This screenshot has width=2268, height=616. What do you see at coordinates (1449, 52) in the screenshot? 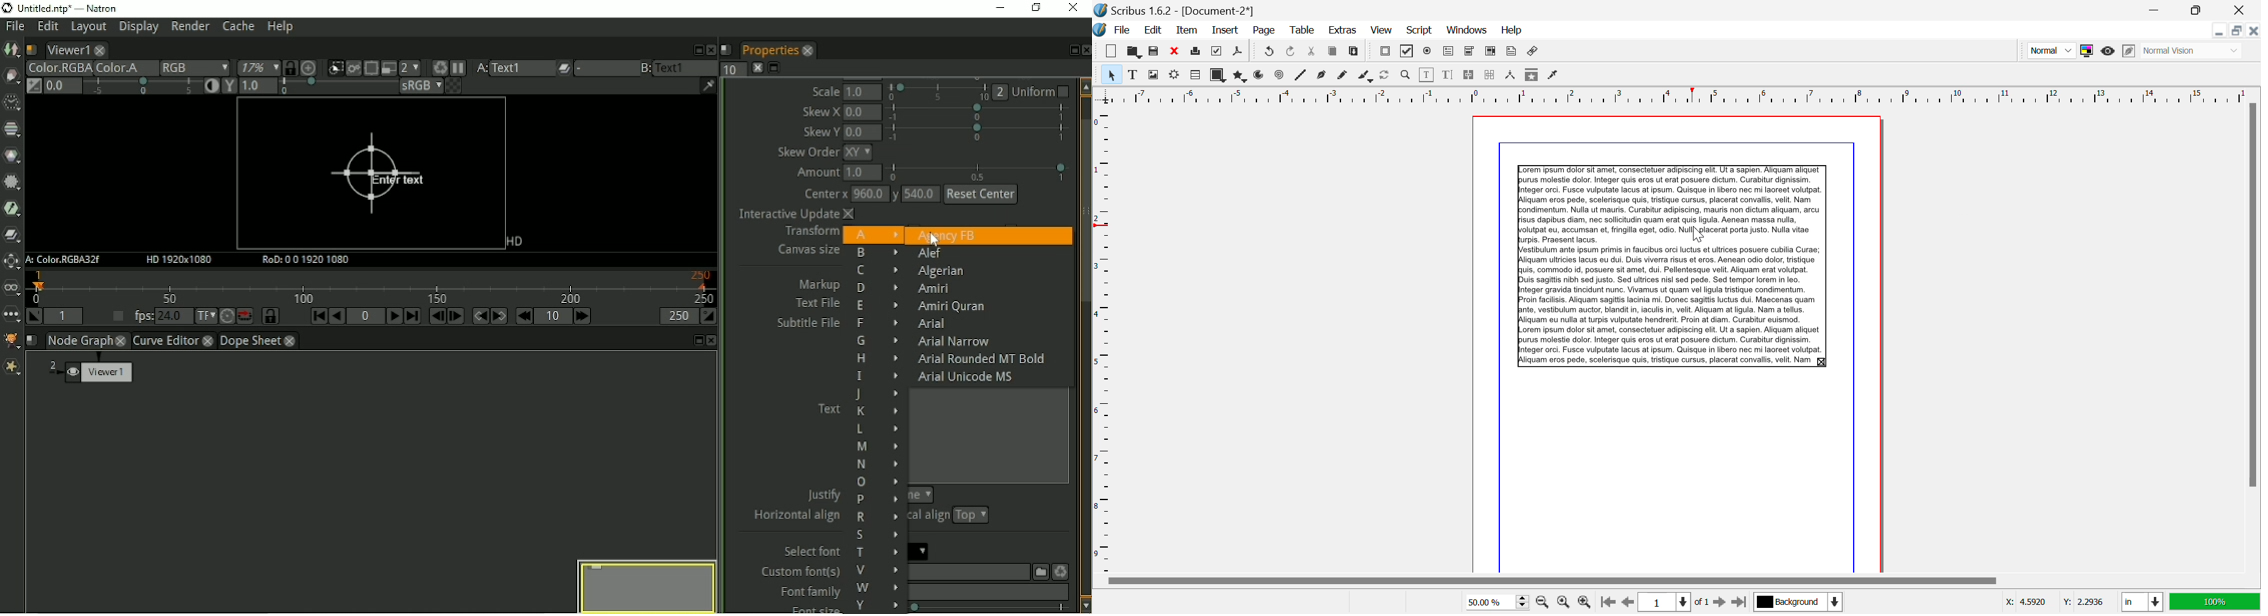
I see `Pdf Text Fields` at bounding box center [1449, 52].